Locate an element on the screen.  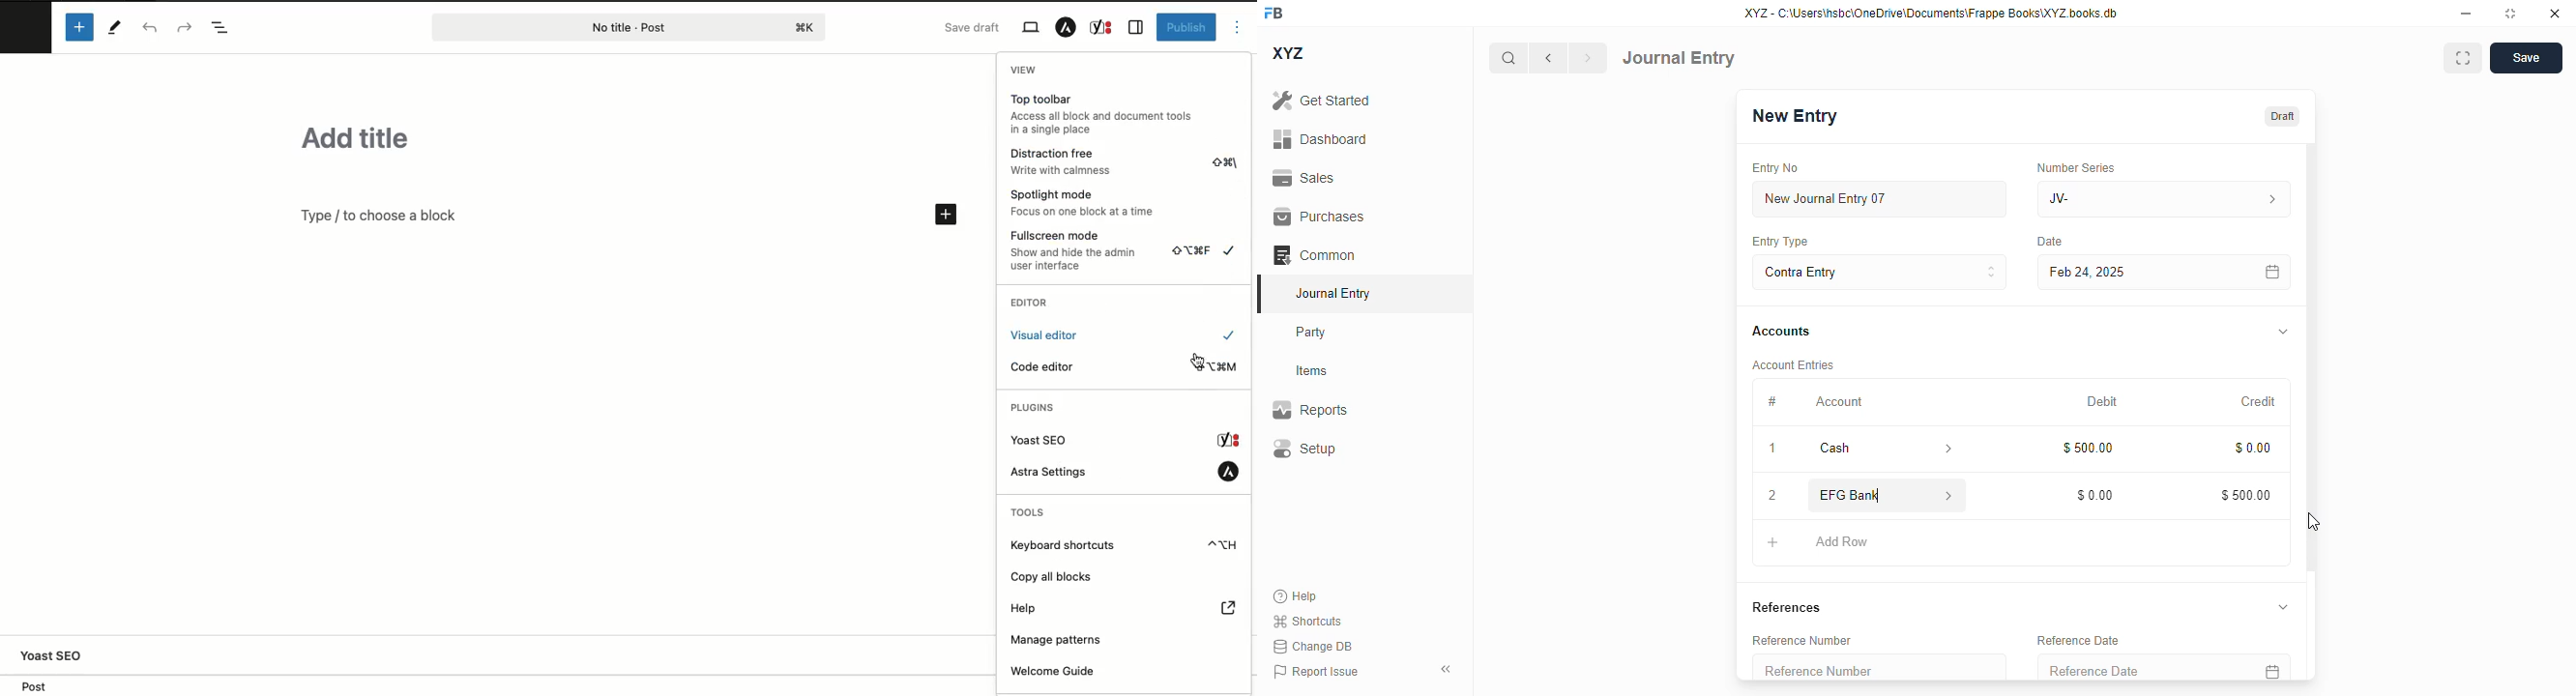
credit is located at coordinates (2260, 401).